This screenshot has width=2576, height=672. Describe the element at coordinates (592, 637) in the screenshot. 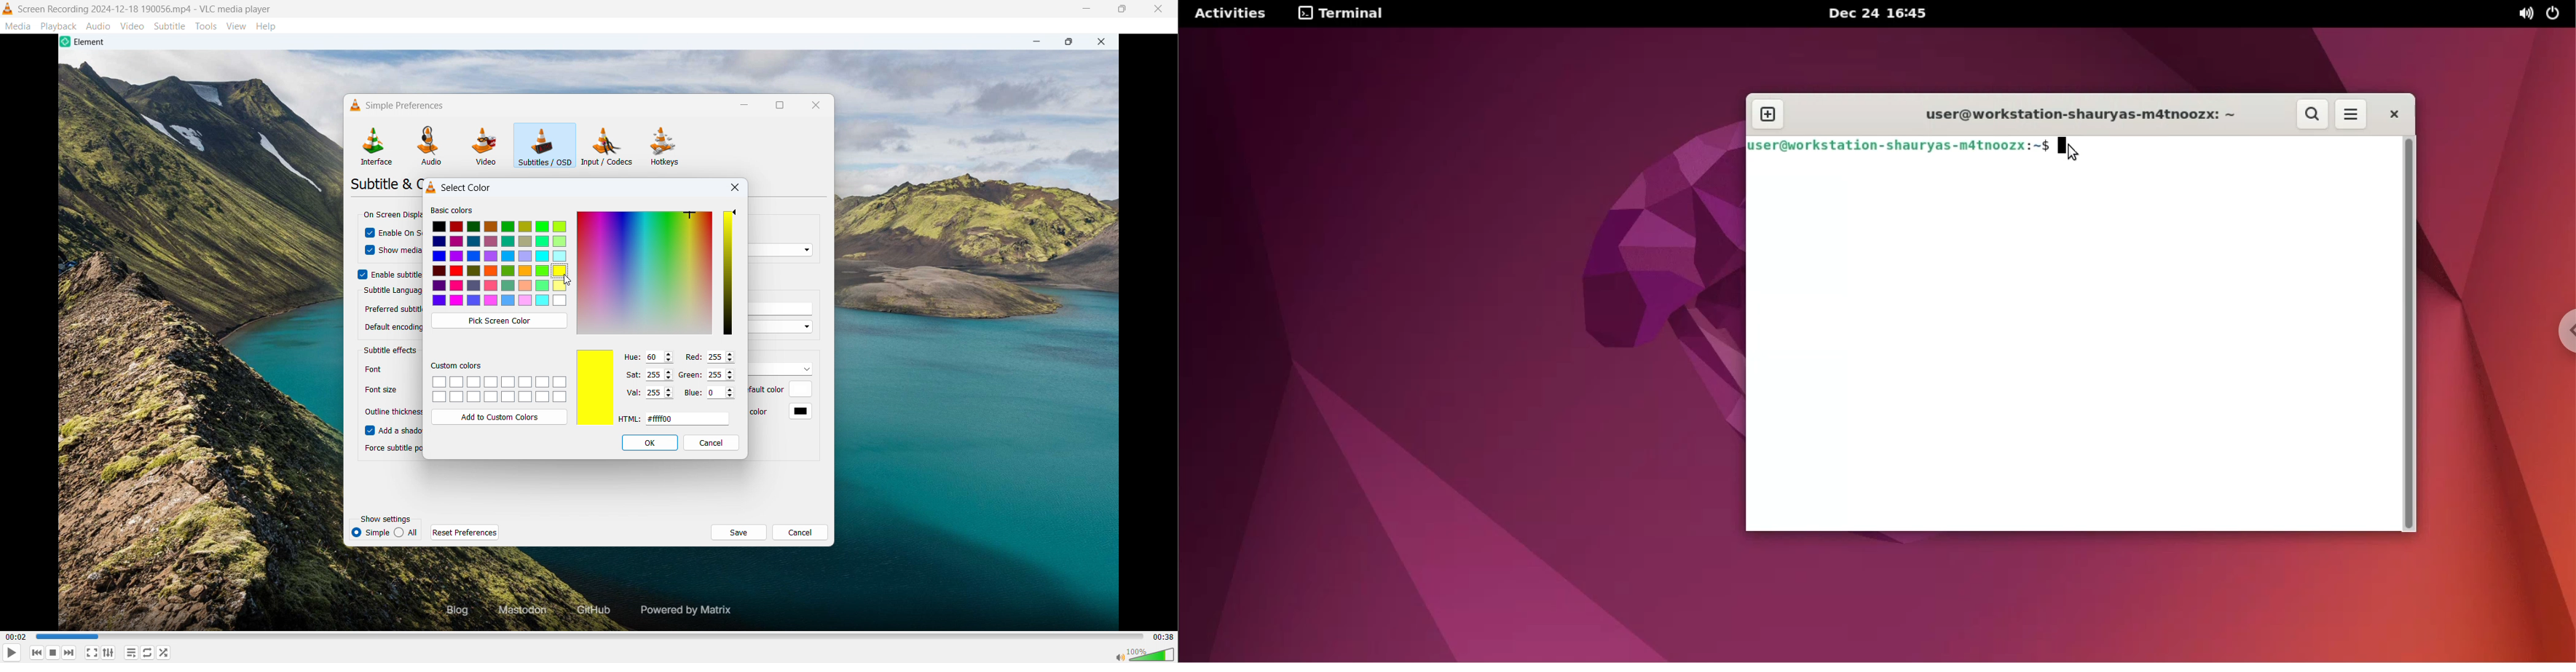

I see `Time bar ` at that location.